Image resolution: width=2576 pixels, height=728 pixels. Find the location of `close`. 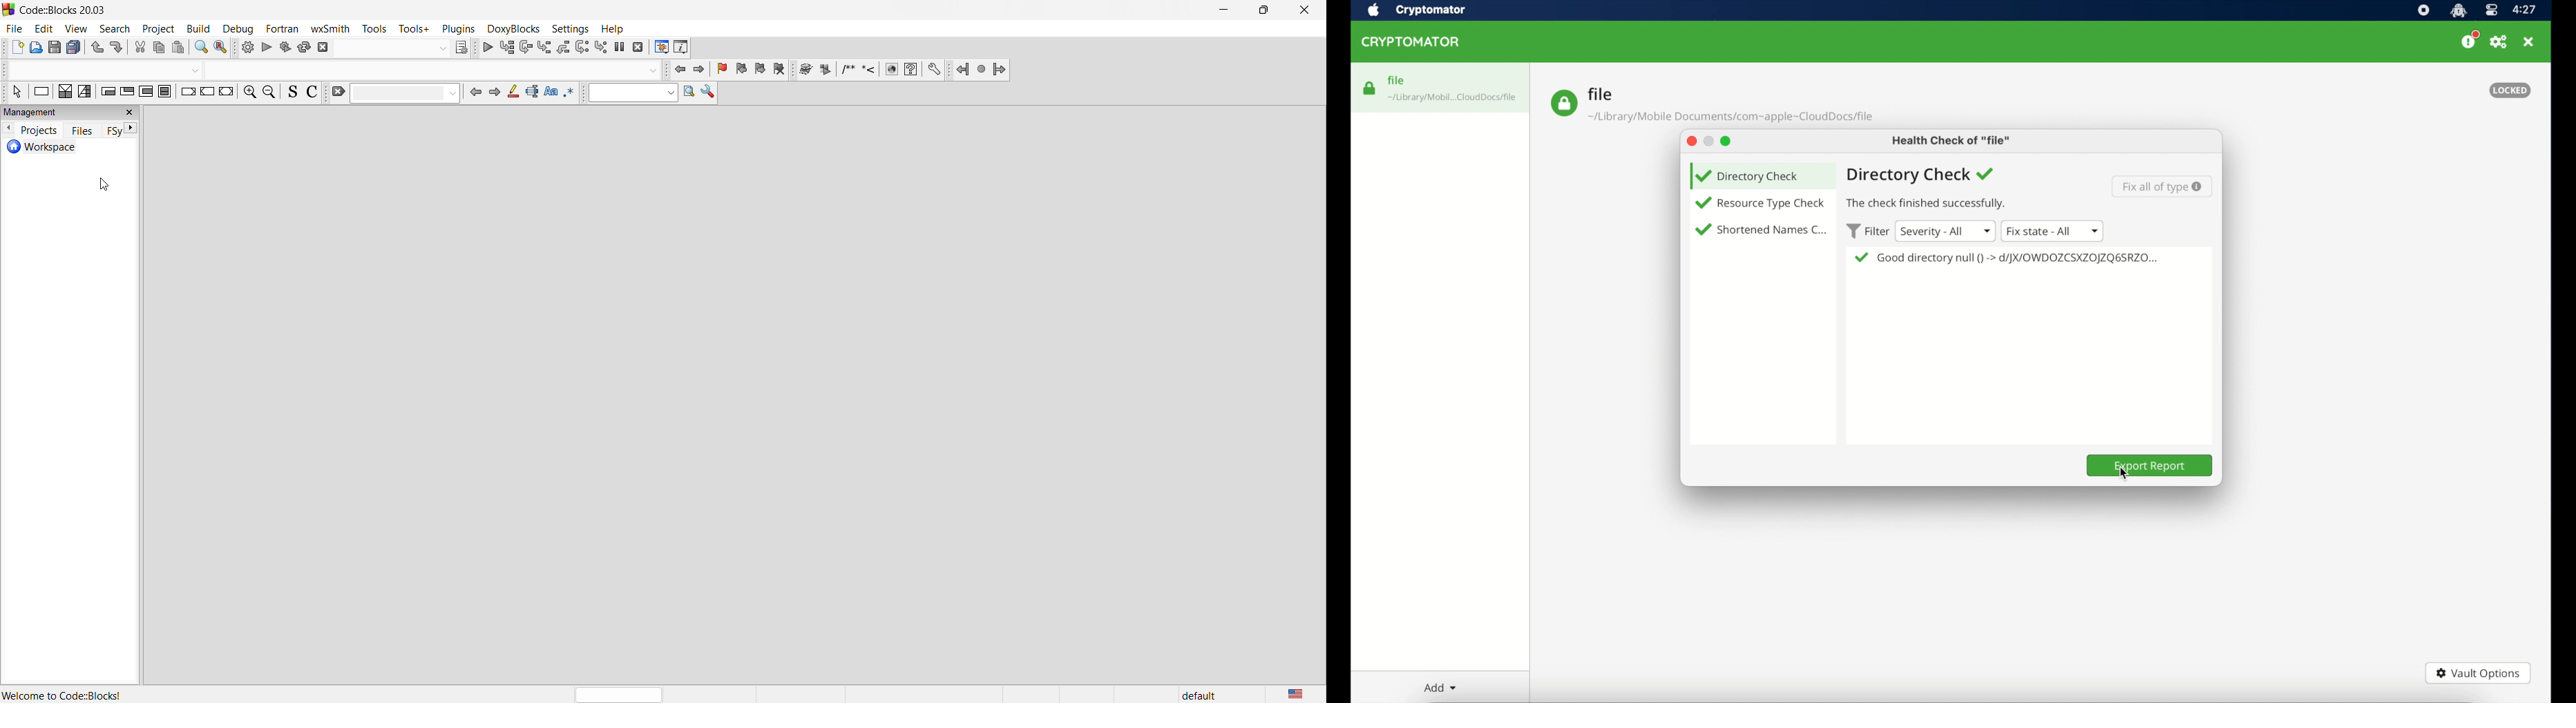

close is located at coordinates (1307, 10).